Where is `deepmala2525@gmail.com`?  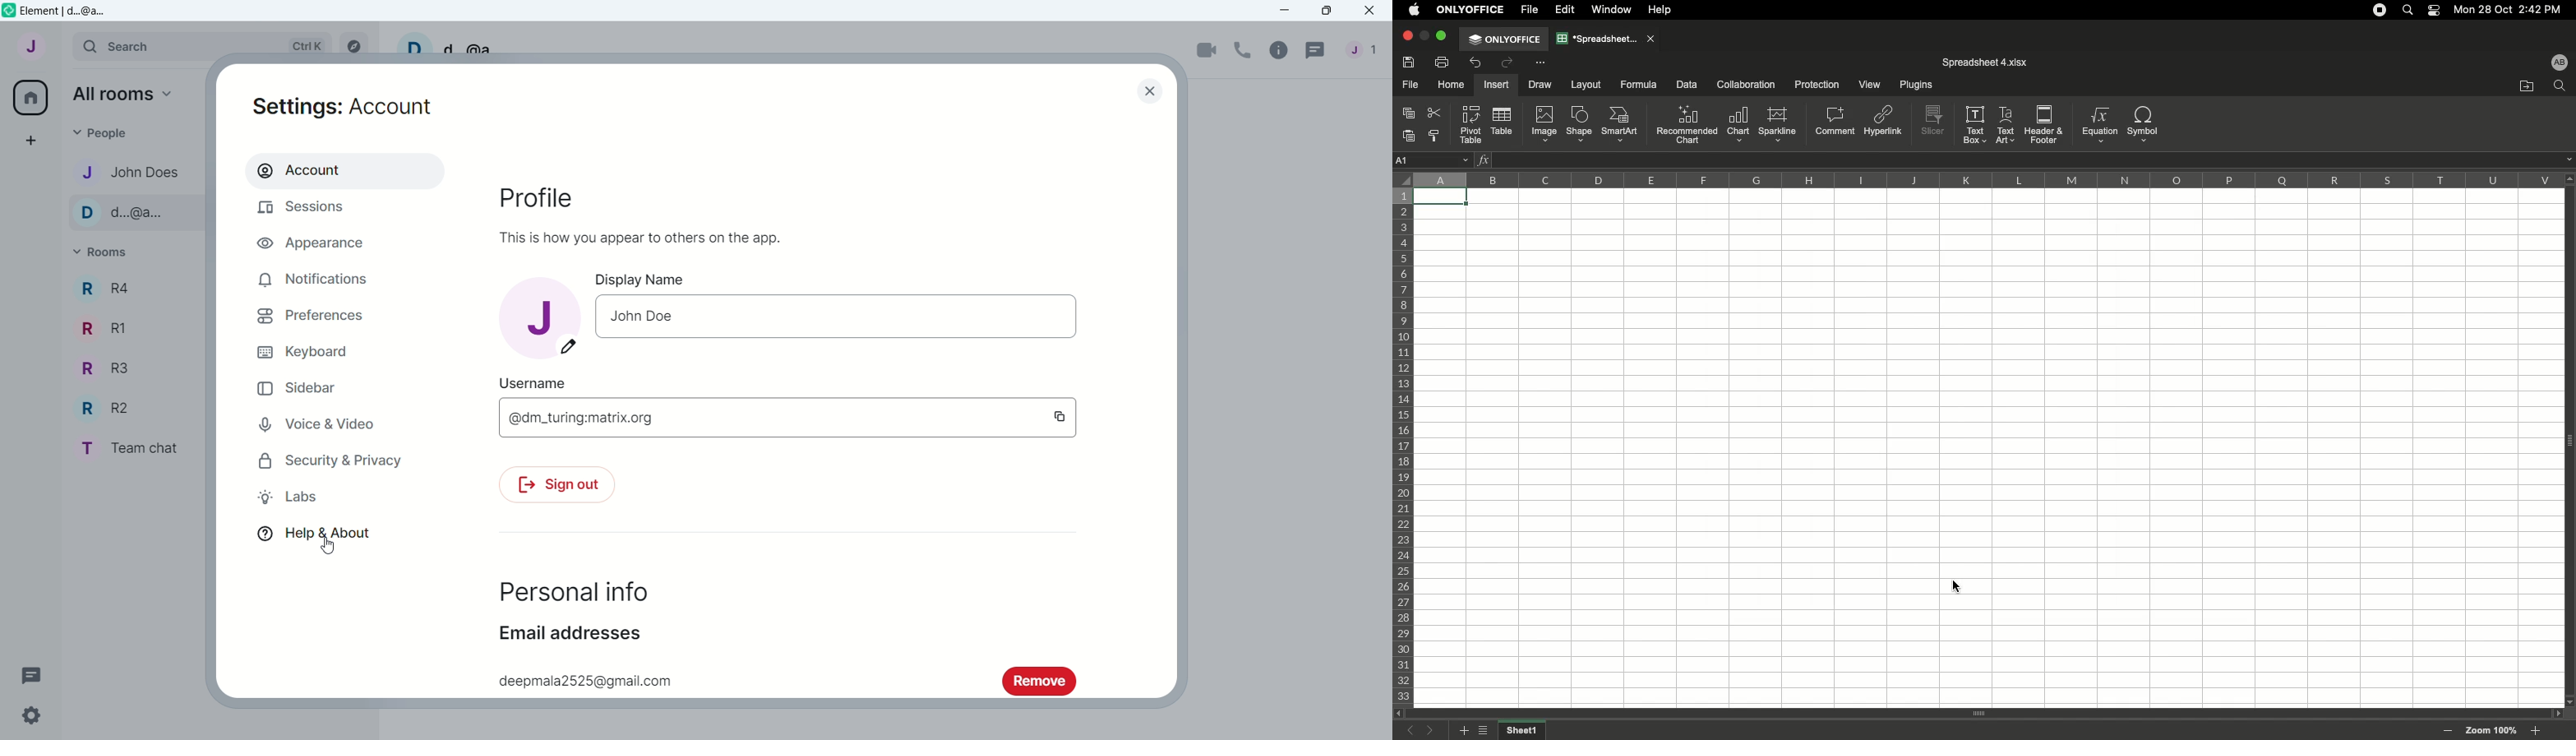
deepmala2525@gmail.com is located at coordinates (586, 681).